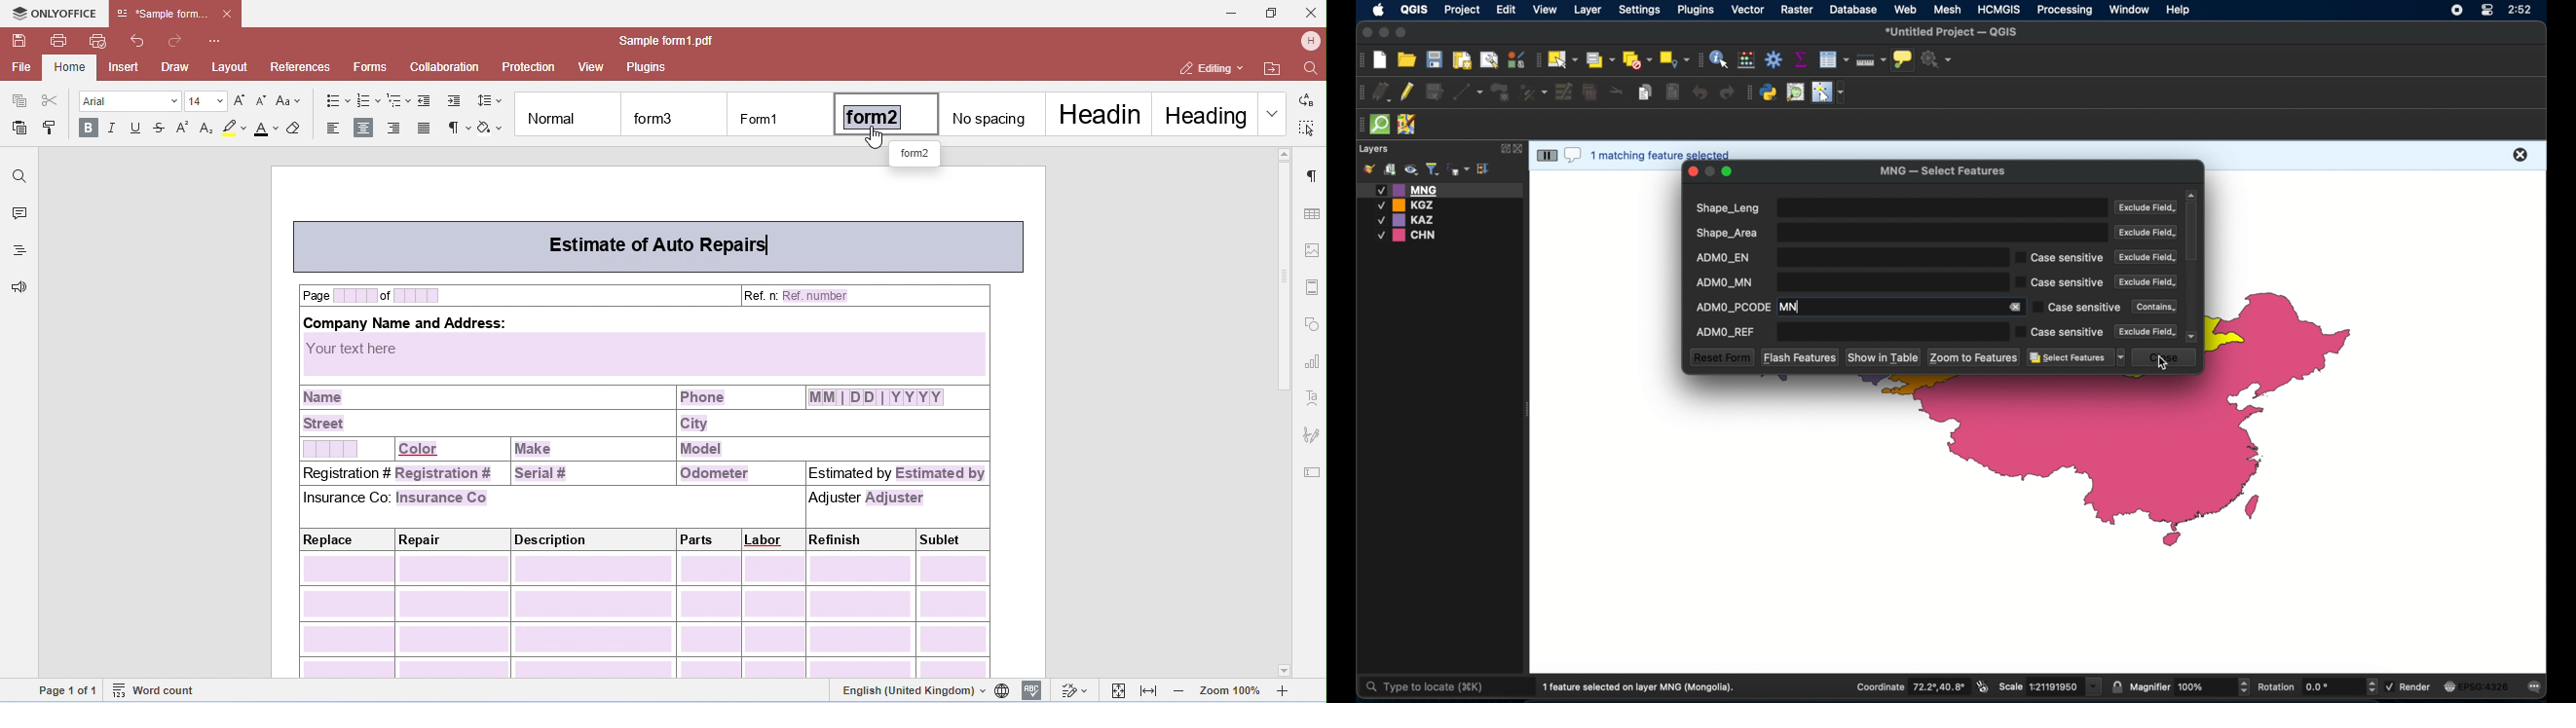 The image size is (2576, 728). I want to click on rotation 0.0, so click(2319, 685).